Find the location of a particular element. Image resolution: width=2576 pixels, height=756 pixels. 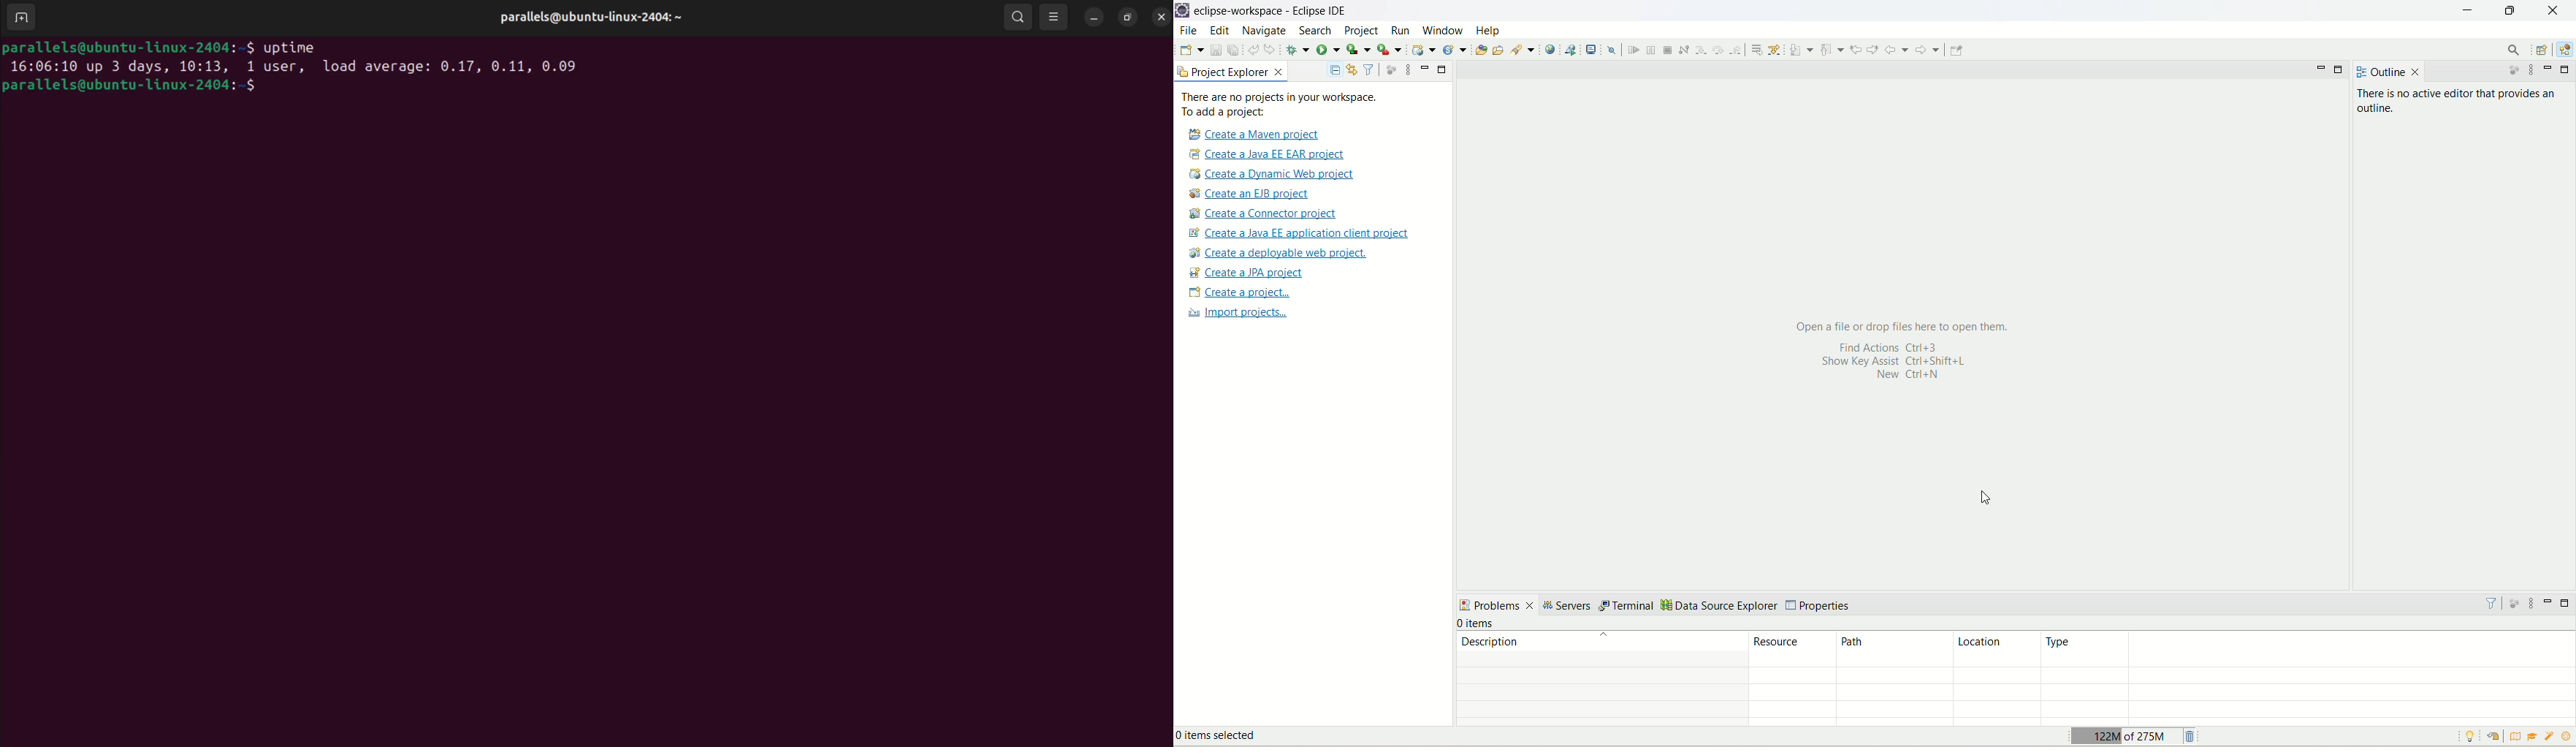

run is located at coordinates (1399, 30).